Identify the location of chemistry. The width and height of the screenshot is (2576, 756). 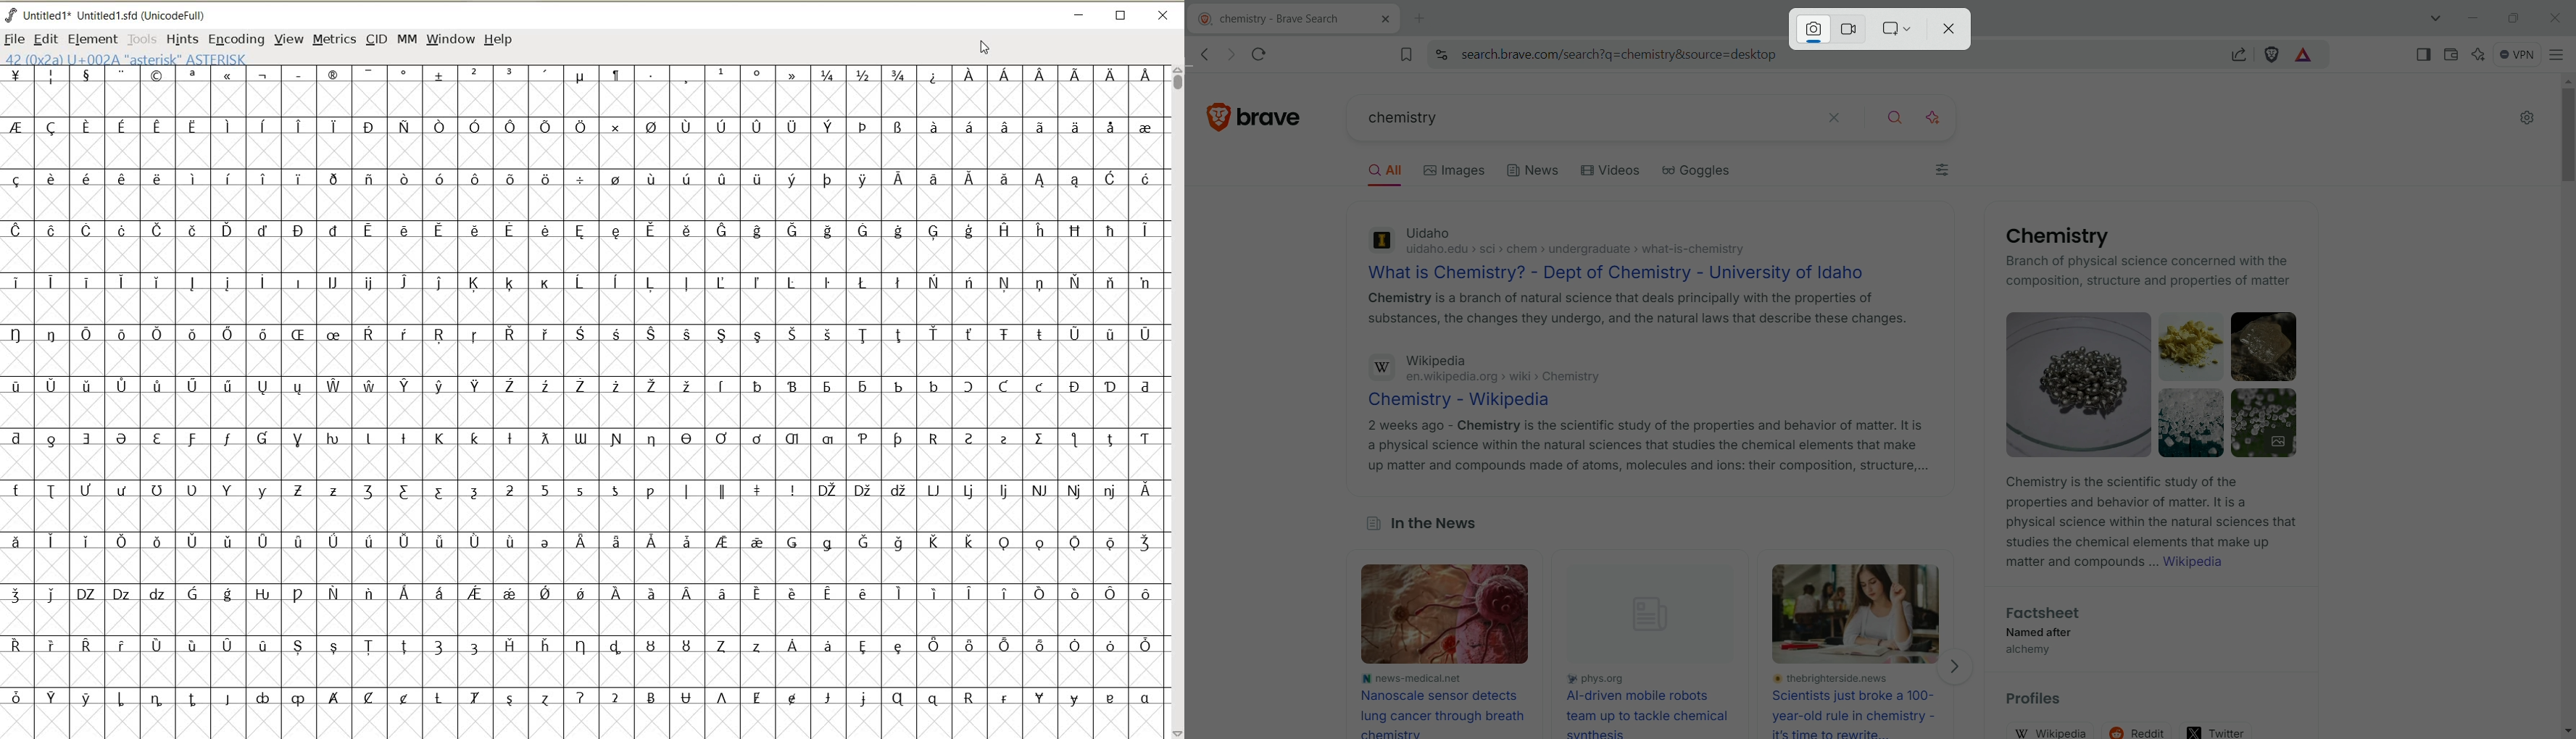
(1566, 120).